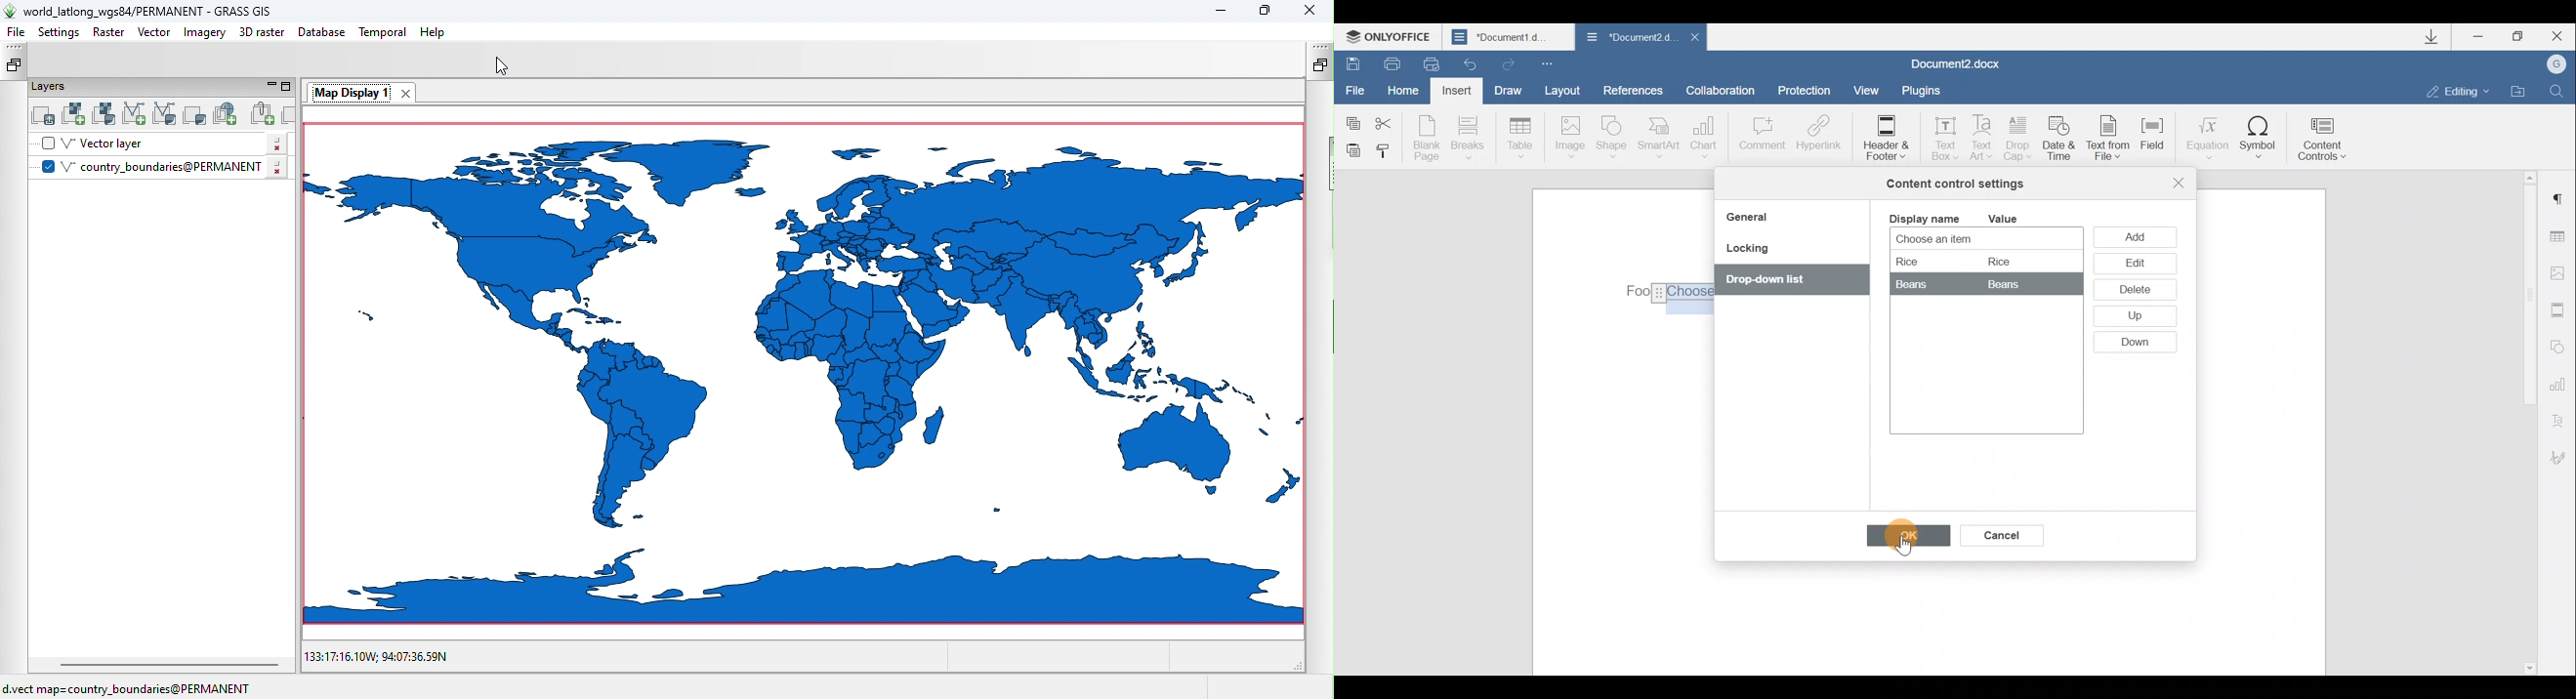 Image resolution: width=2576 pixels, height=700 pixels. What do you see at coordinates (1349, 62) in the screenshot?
I see `Save` at bounding box center [1349, 62].